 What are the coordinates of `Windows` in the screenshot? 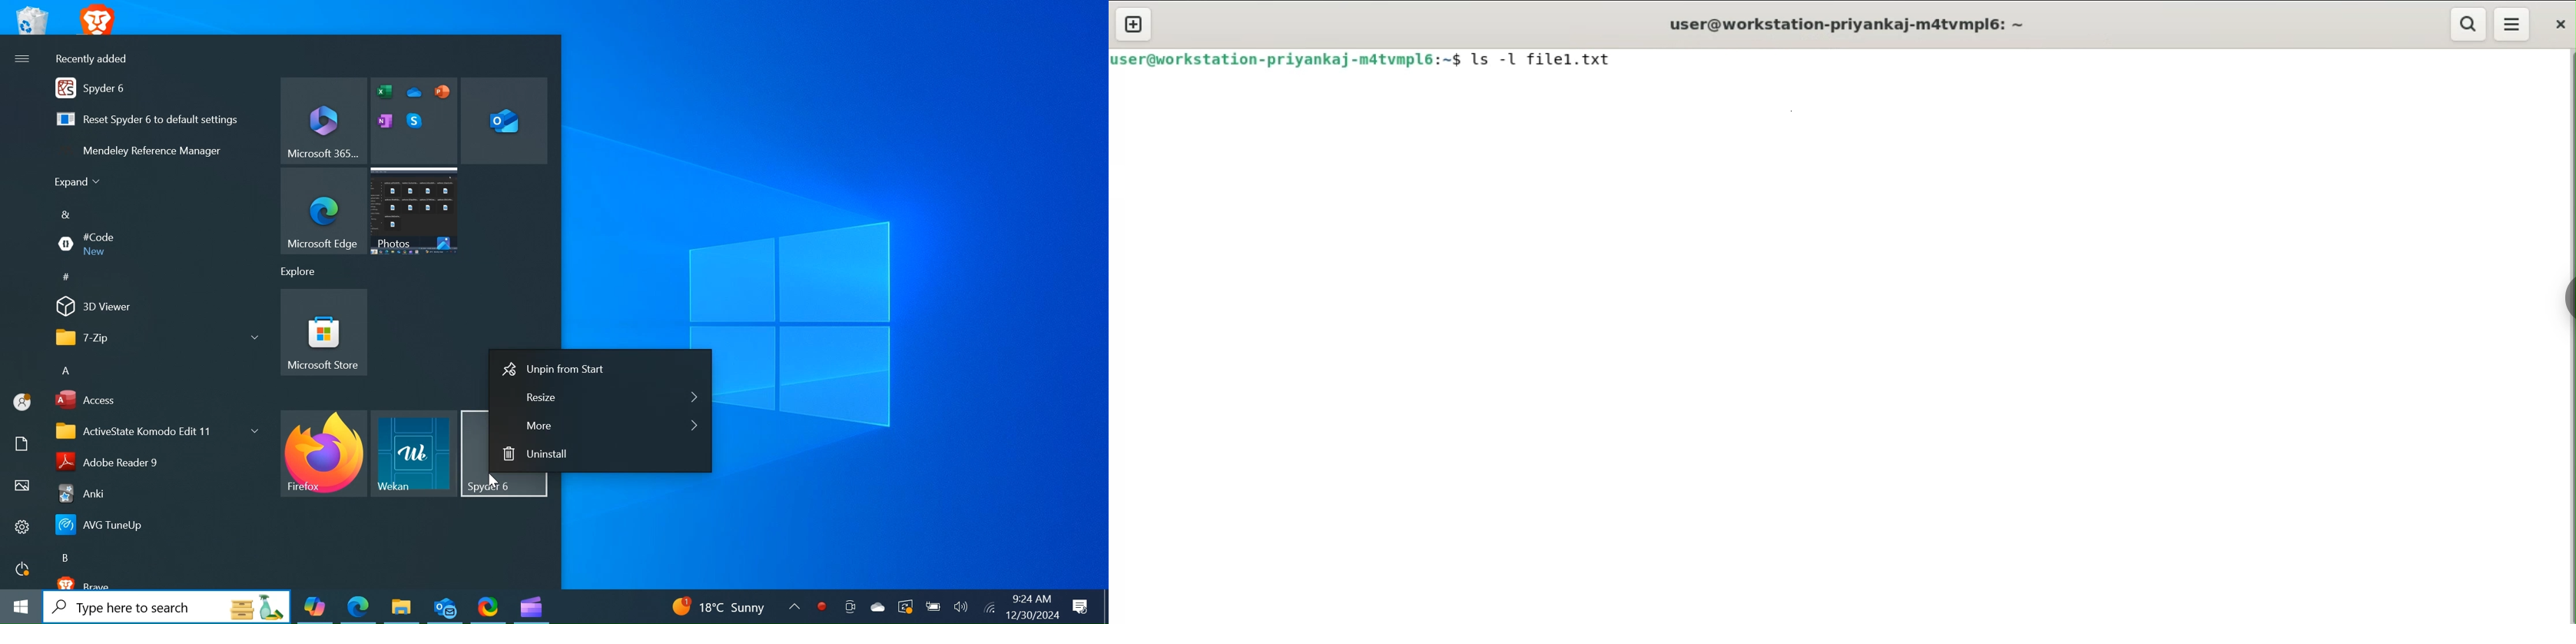 It's located at (20, 608).